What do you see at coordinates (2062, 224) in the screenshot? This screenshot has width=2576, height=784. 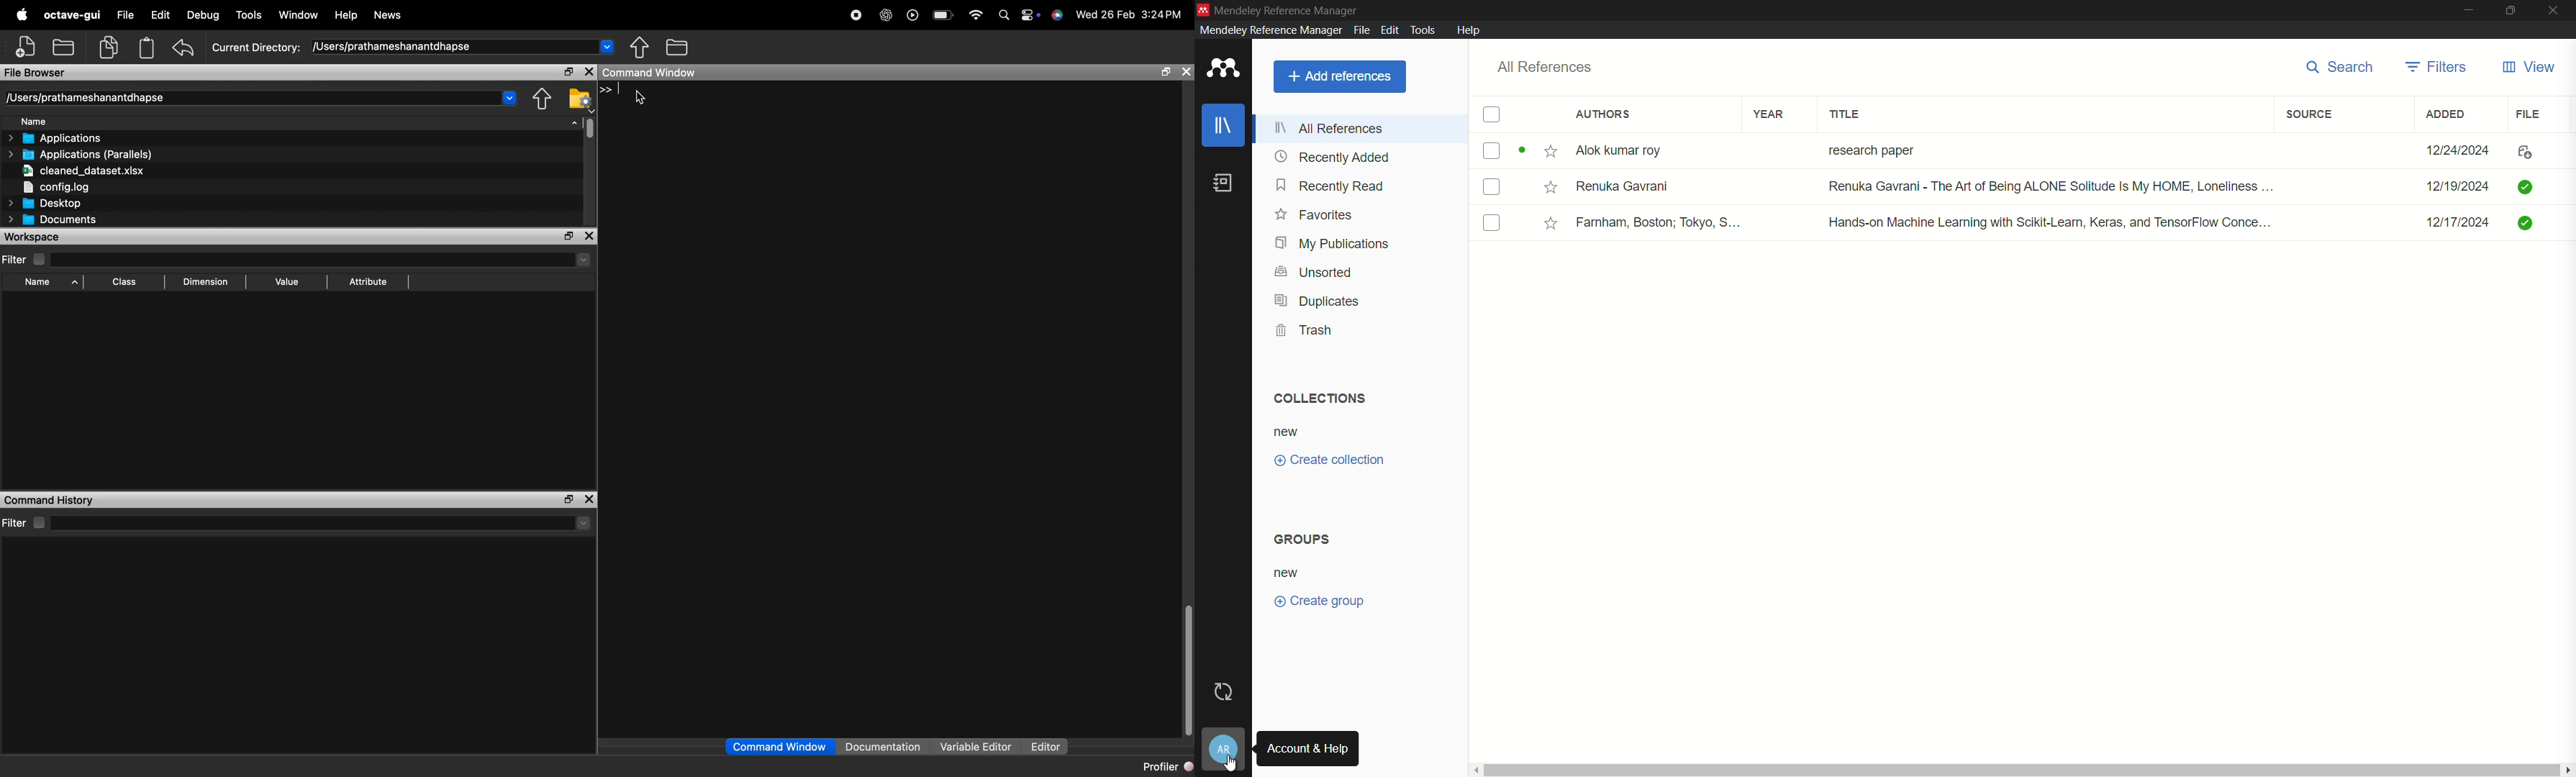 I see `book-3` at bounding box center [2062, 224].